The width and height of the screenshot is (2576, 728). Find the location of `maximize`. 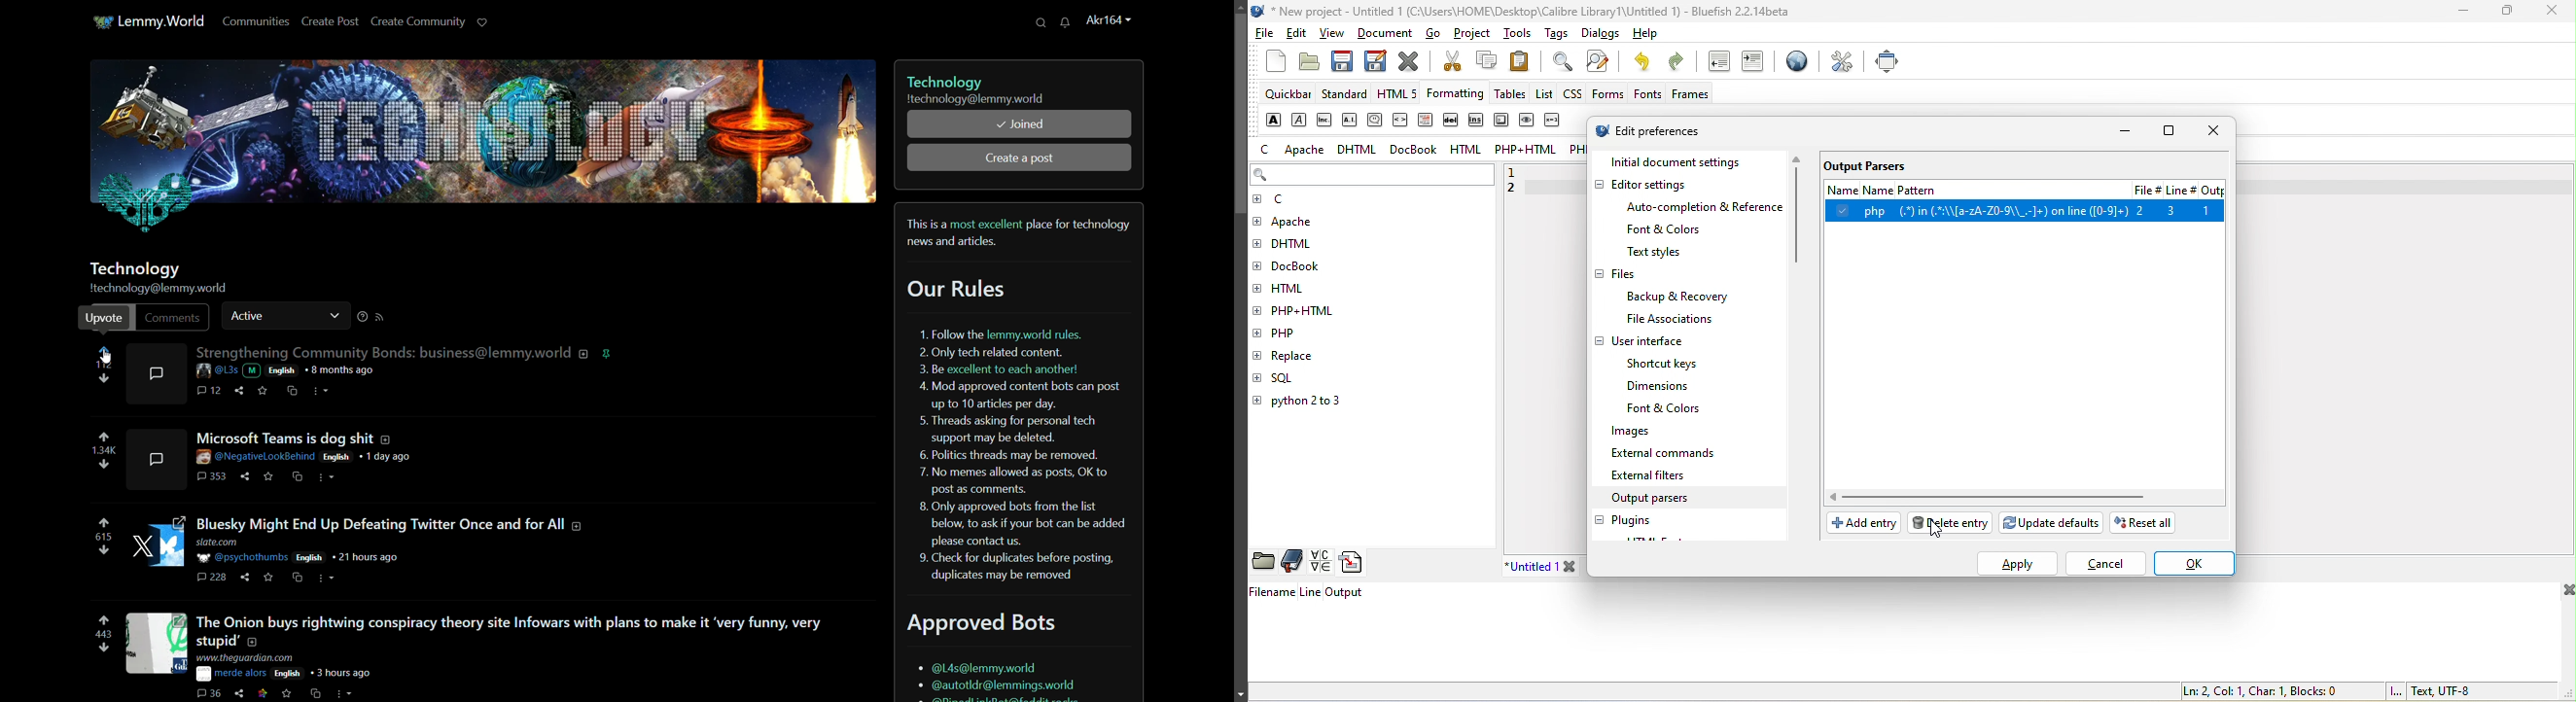

maximize is located at coordinates (2170, 133).